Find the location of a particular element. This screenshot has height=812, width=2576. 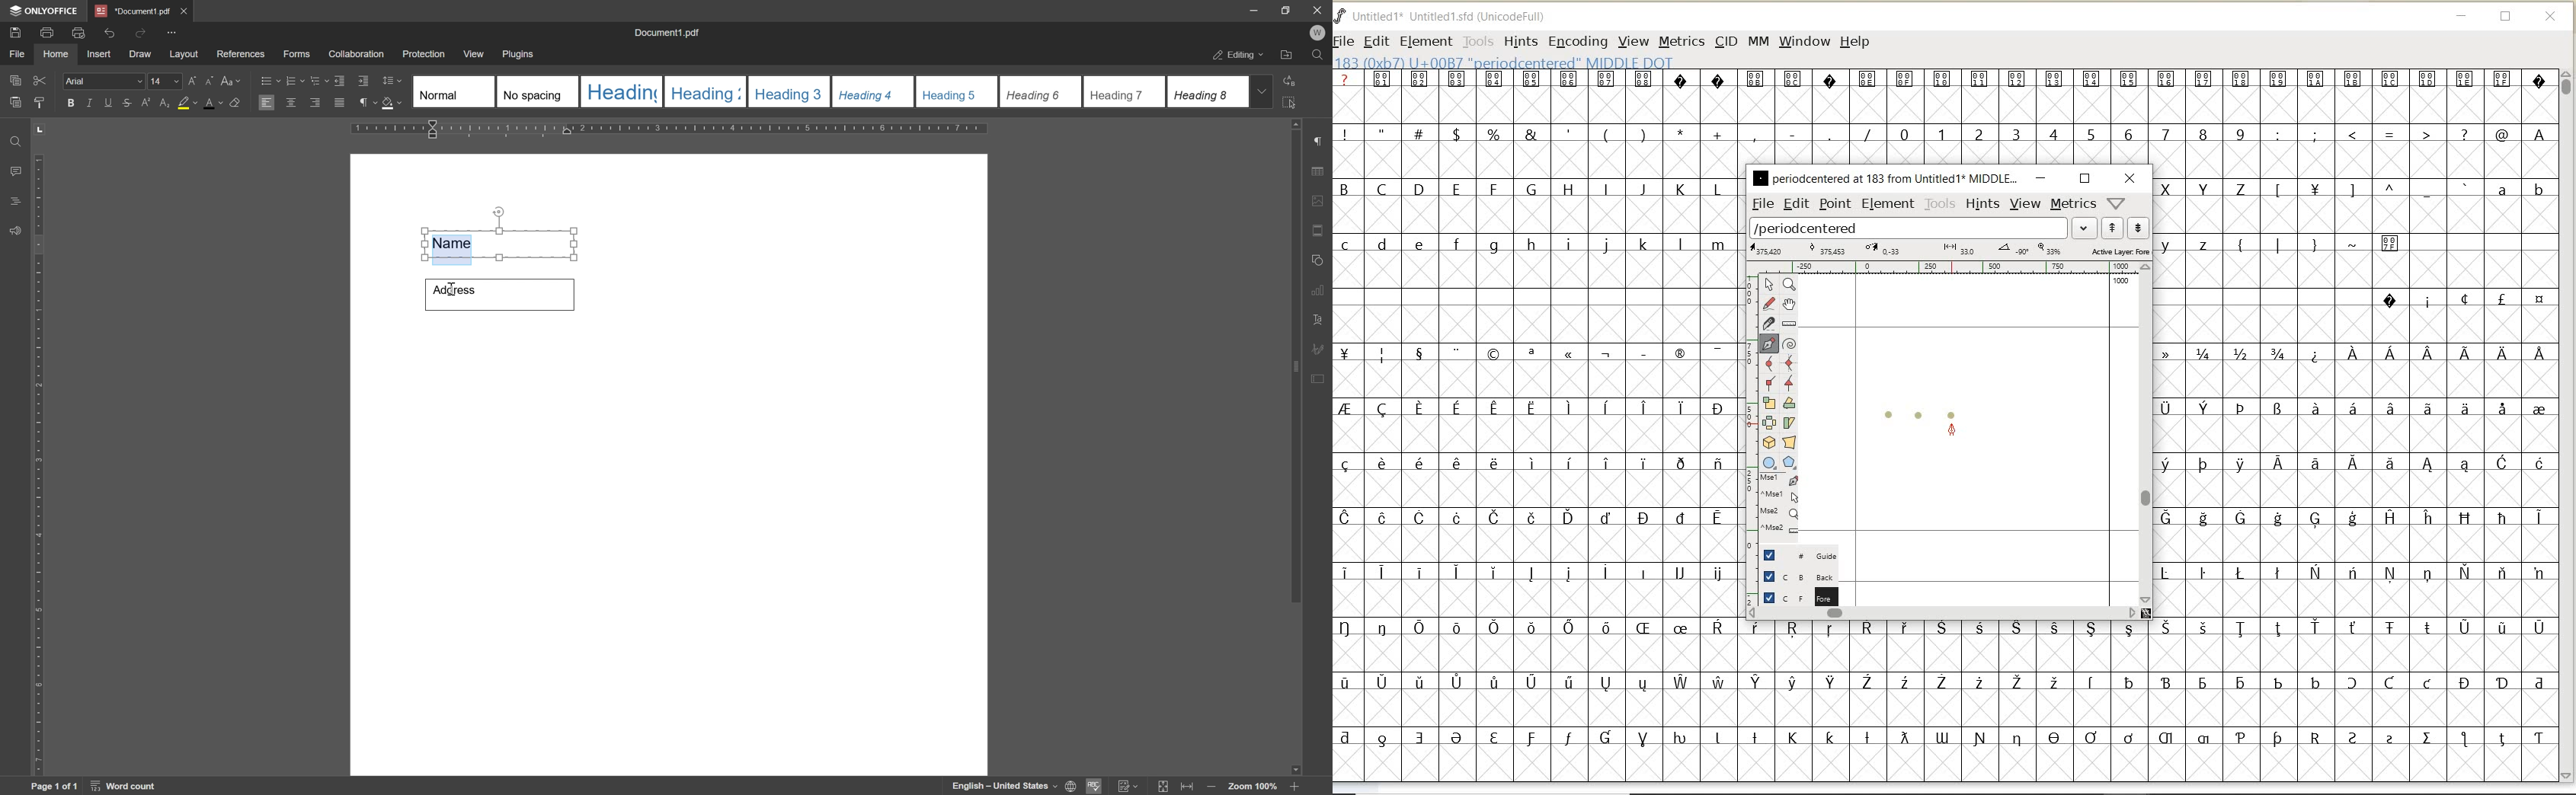

header & footer is located at coordinates (1320, 232).